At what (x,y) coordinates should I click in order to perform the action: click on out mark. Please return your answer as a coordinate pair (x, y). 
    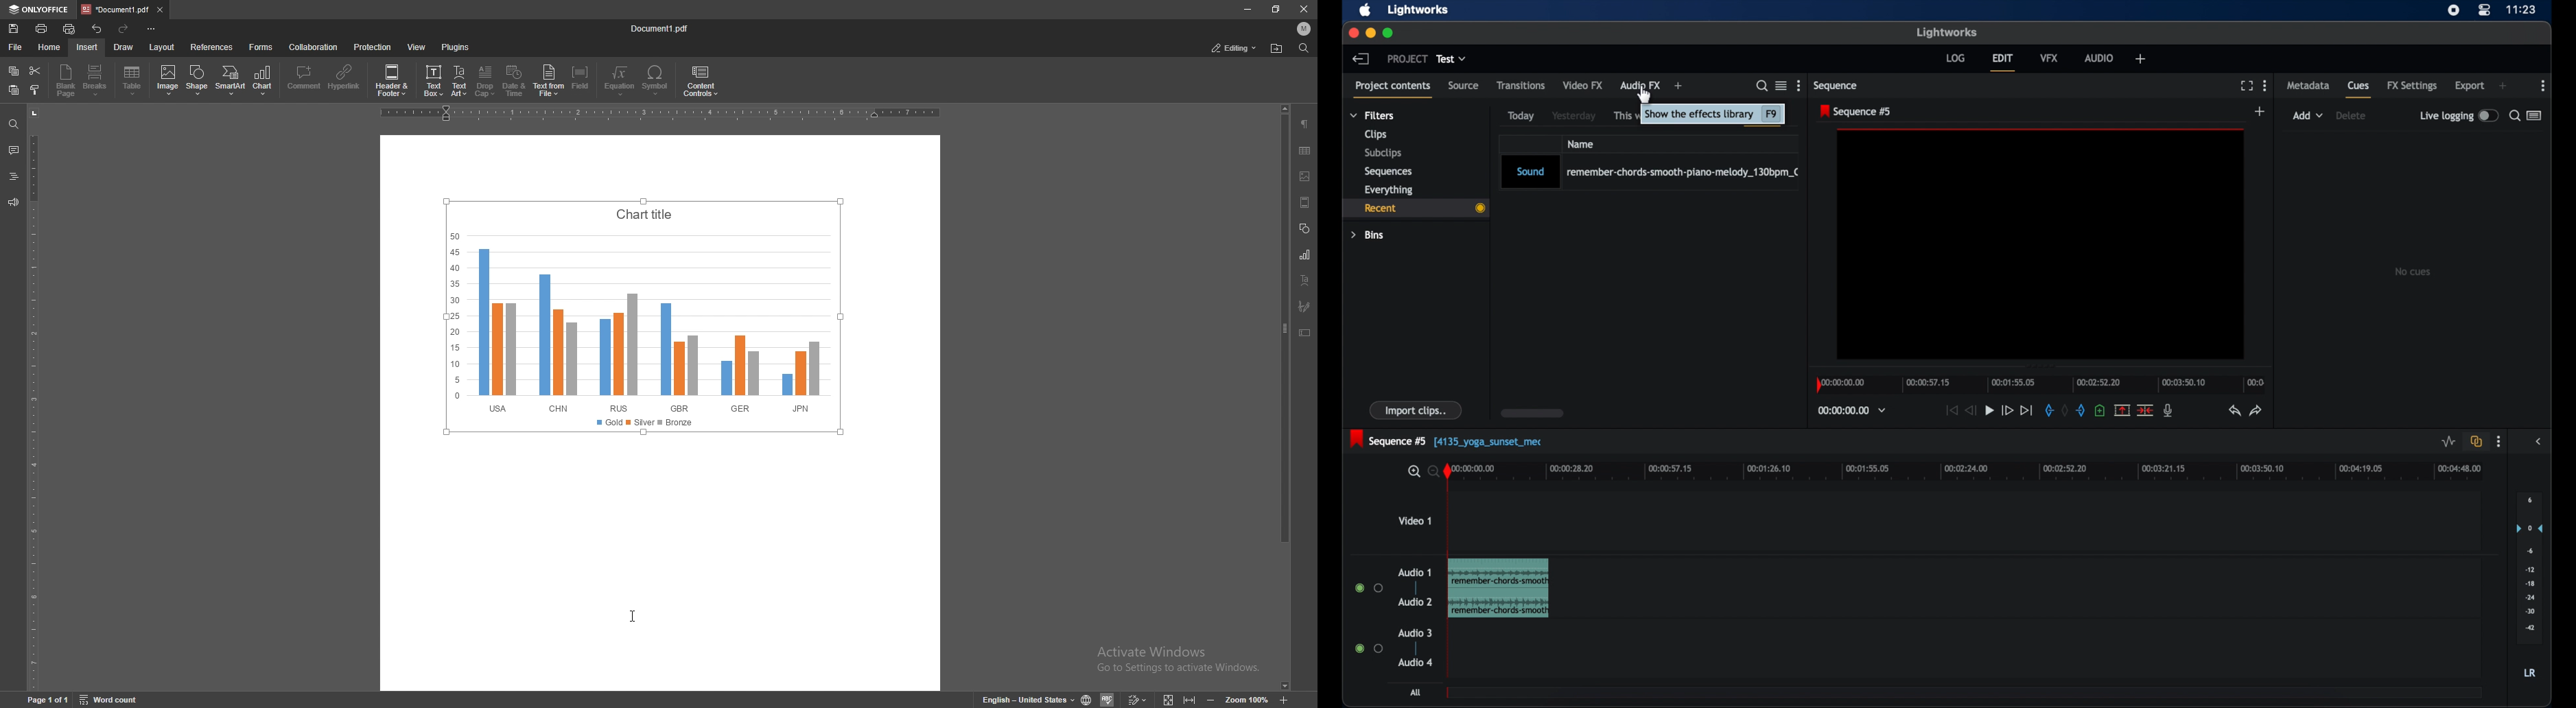
    Looking at the image, I should click on (2081, 410).